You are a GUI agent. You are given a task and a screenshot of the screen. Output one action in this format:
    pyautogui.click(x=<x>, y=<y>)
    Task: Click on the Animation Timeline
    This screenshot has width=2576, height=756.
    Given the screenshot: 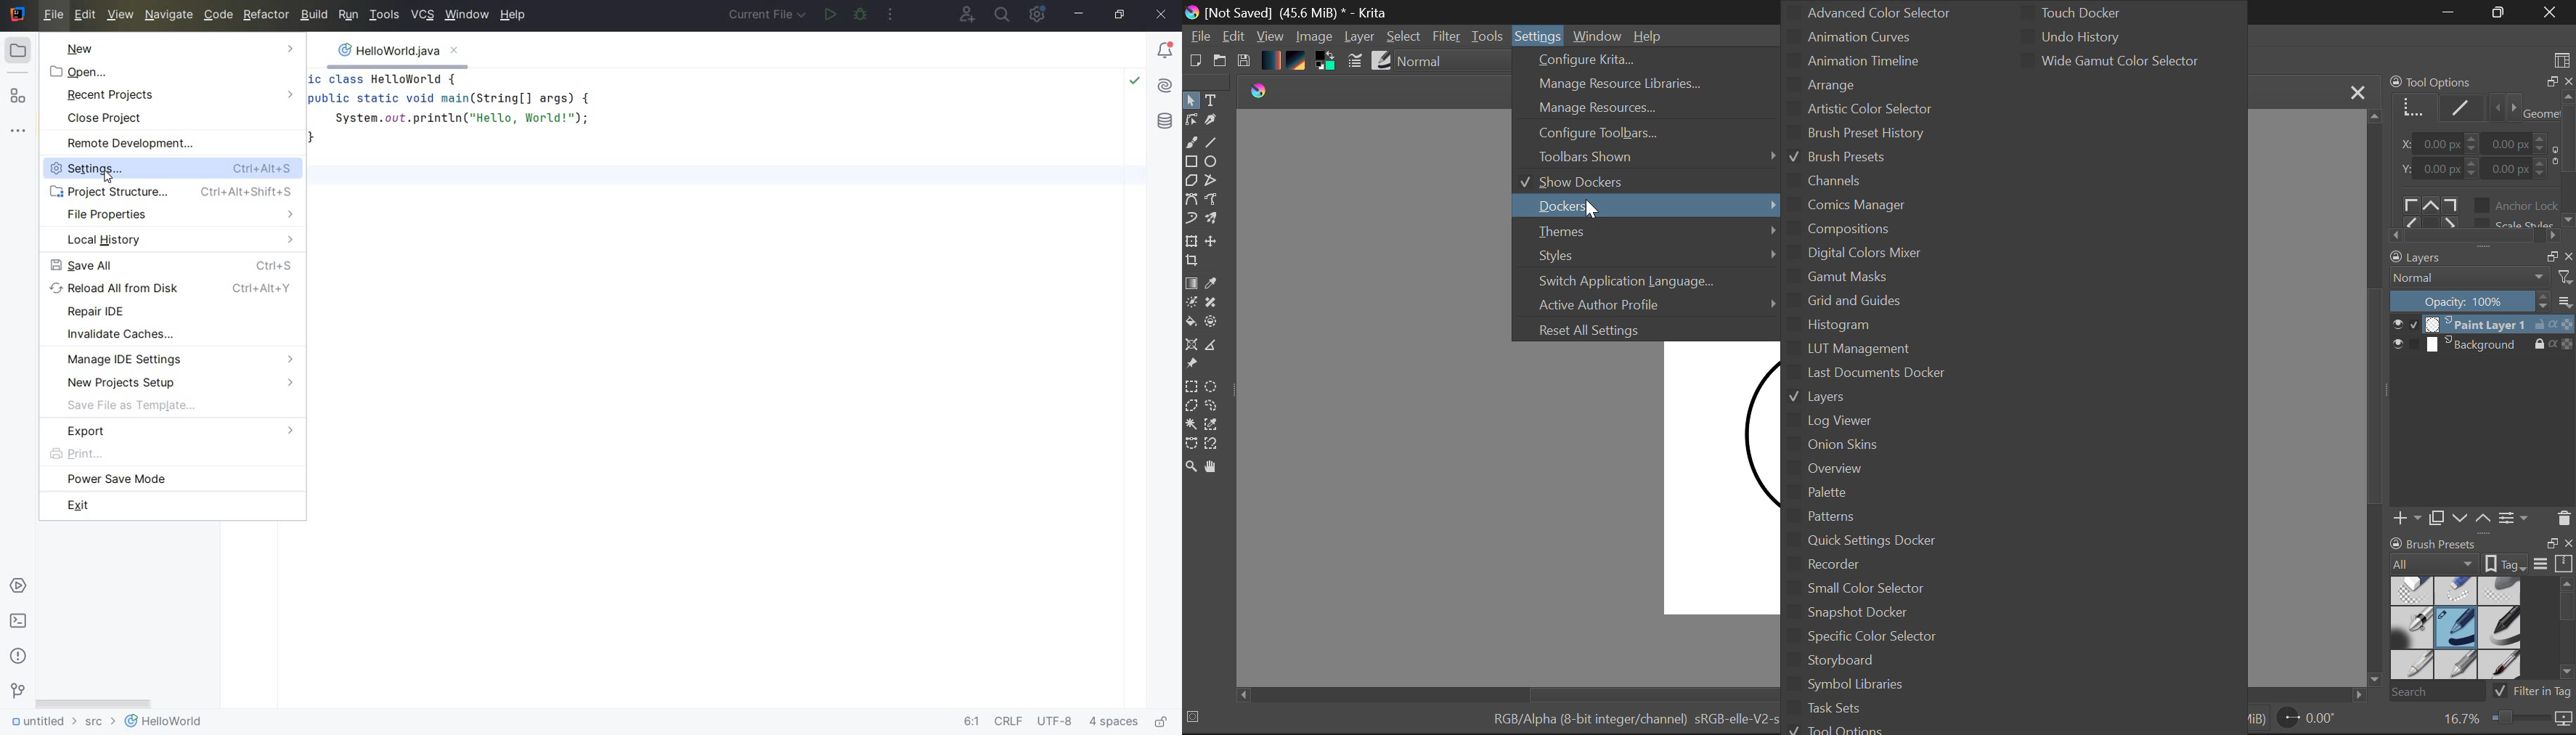 What is the action you would take?
    pyautogui.click(x=1863, y=60)
    